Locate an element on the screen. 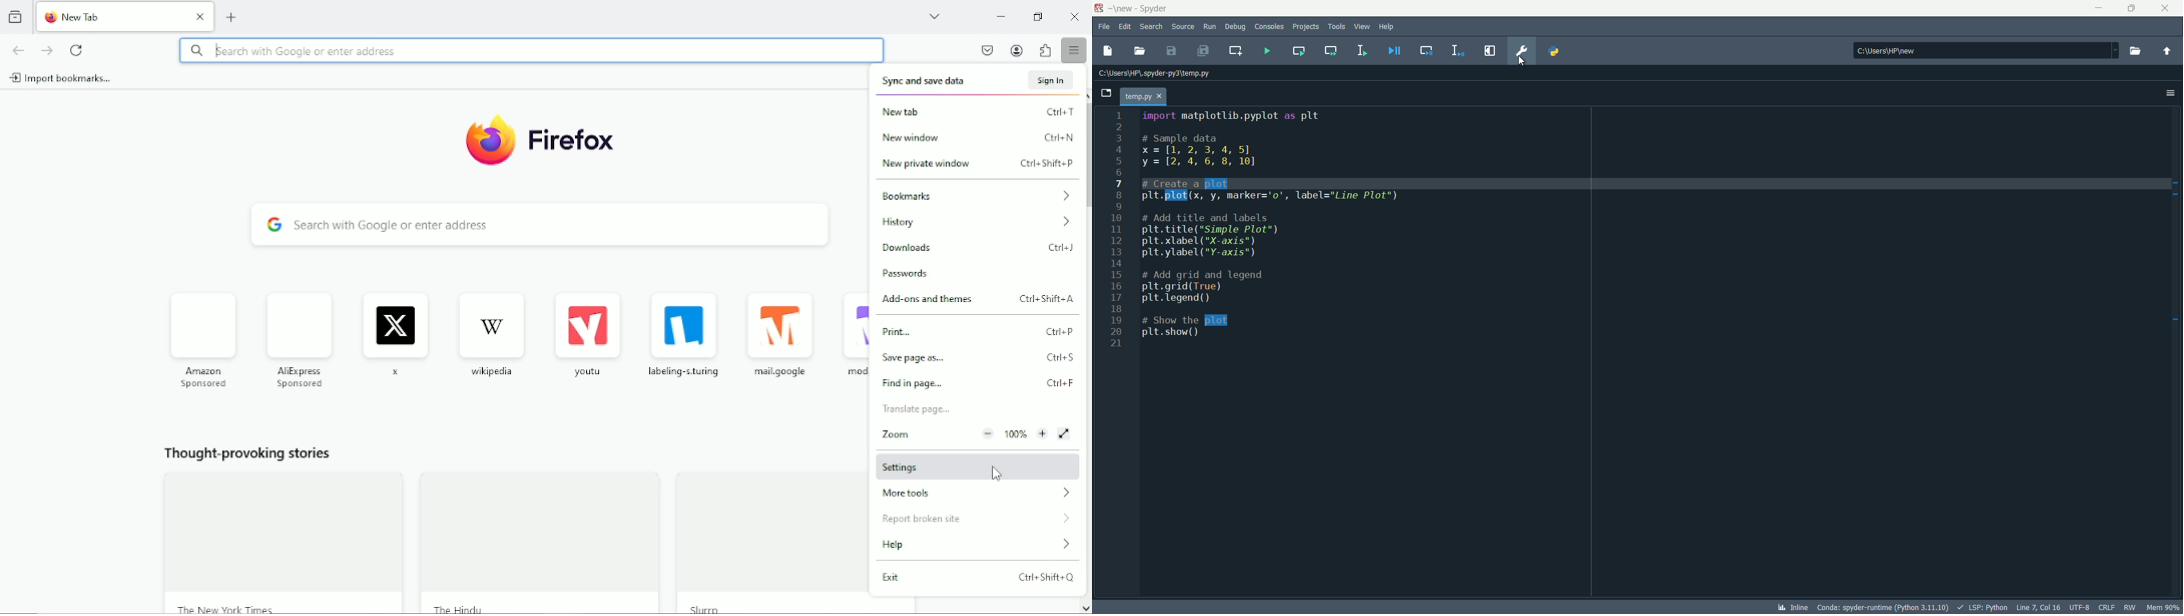 This screenshot has width=2184, height=616. close app is located at coordinates (2167, 9).